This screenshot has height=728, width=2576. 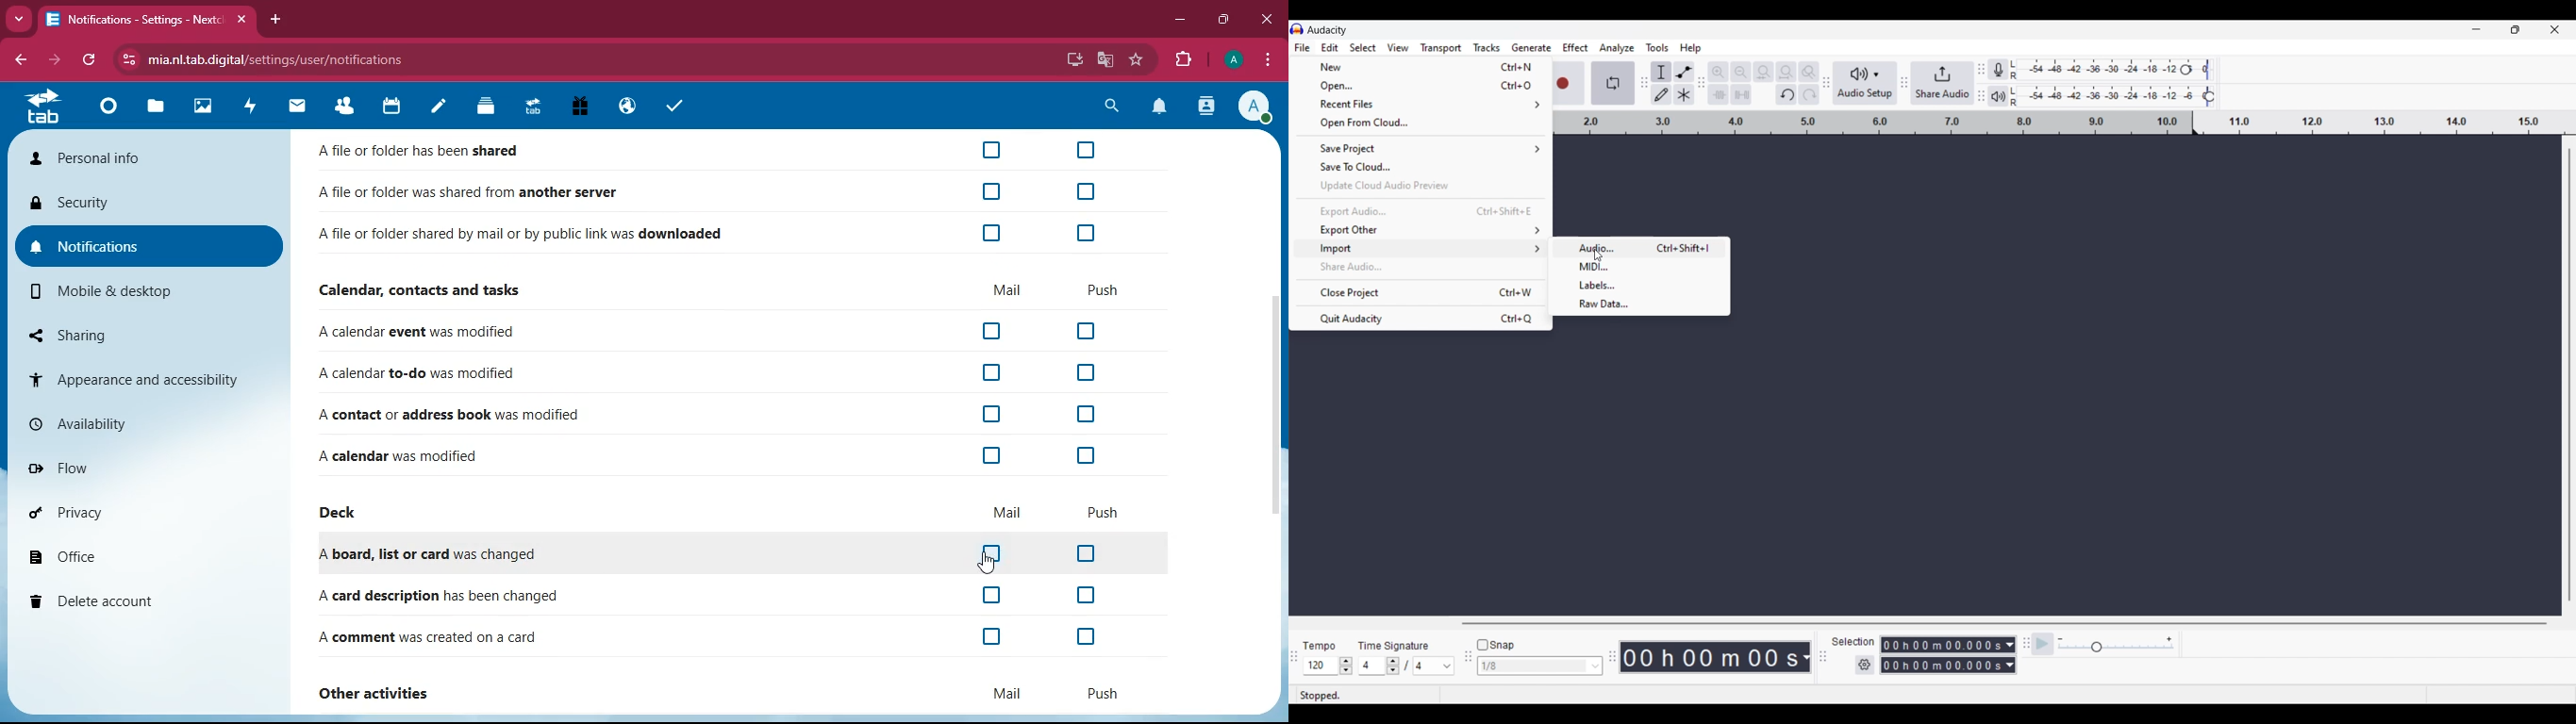 What do you see at coordinates (437, 594) in the screenshot?
I see `A card description has been changed` at bounding box center [437, 594].